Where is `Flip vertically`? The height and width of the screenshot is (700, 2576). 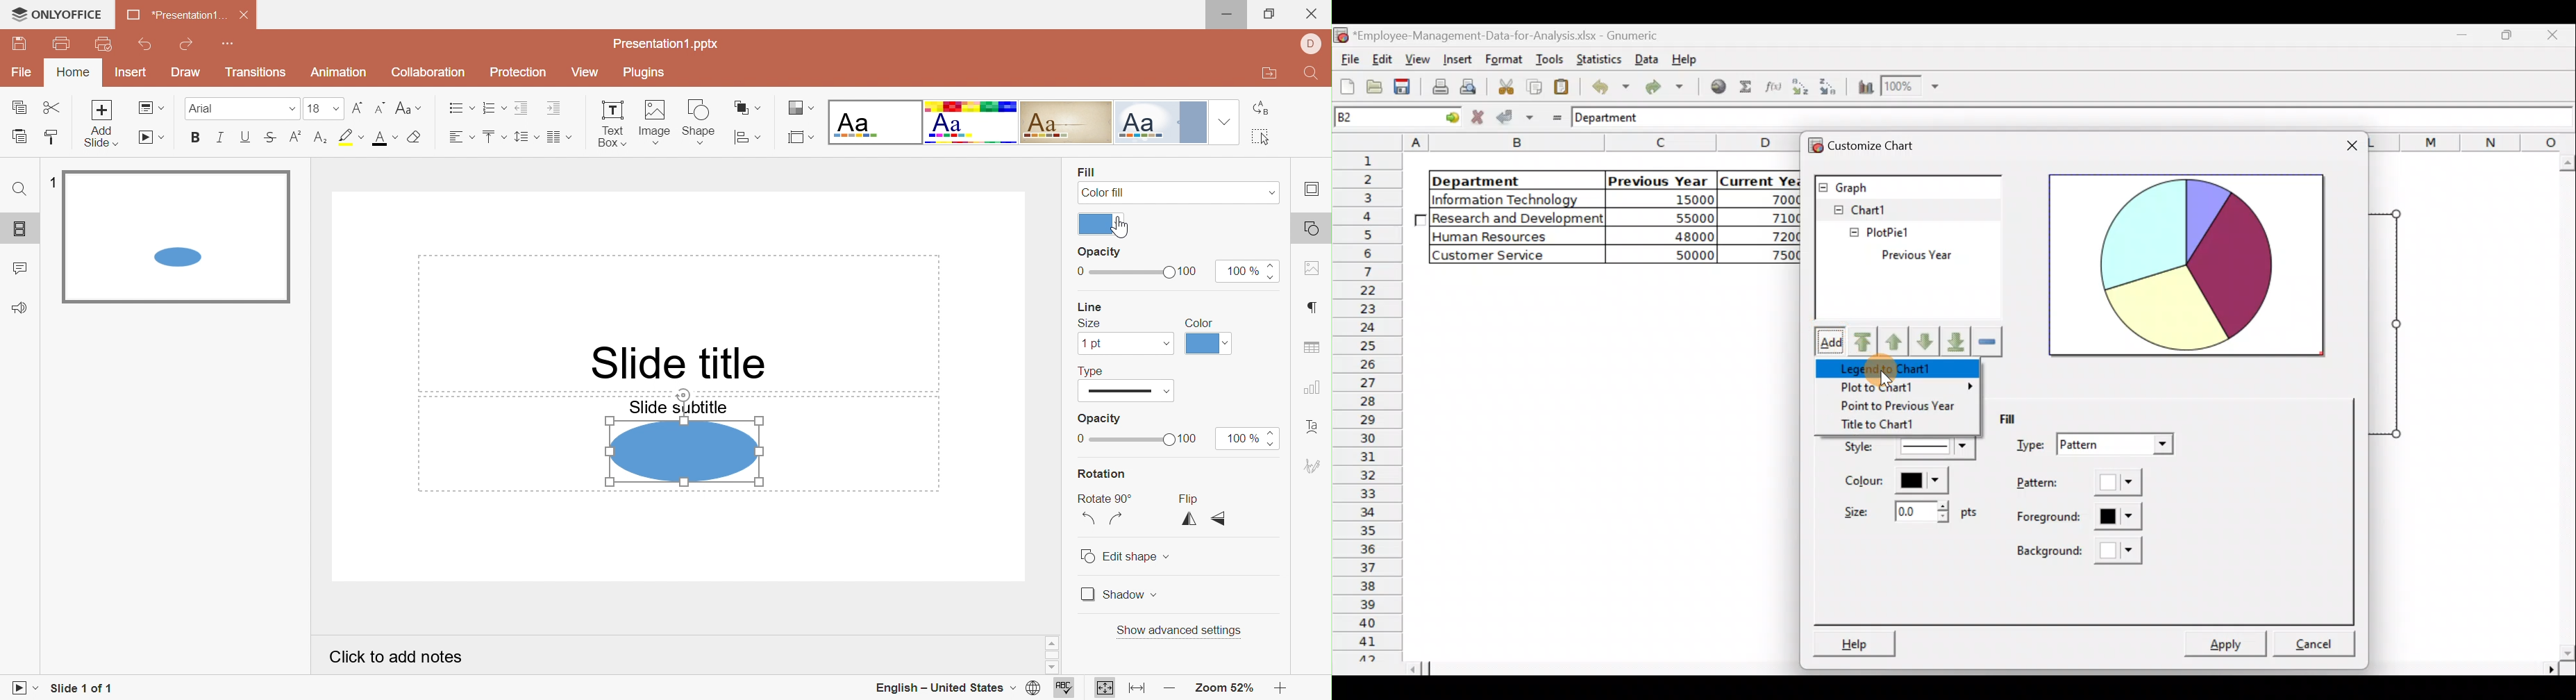
Flip vertically is located at coordinates (1221, 517).